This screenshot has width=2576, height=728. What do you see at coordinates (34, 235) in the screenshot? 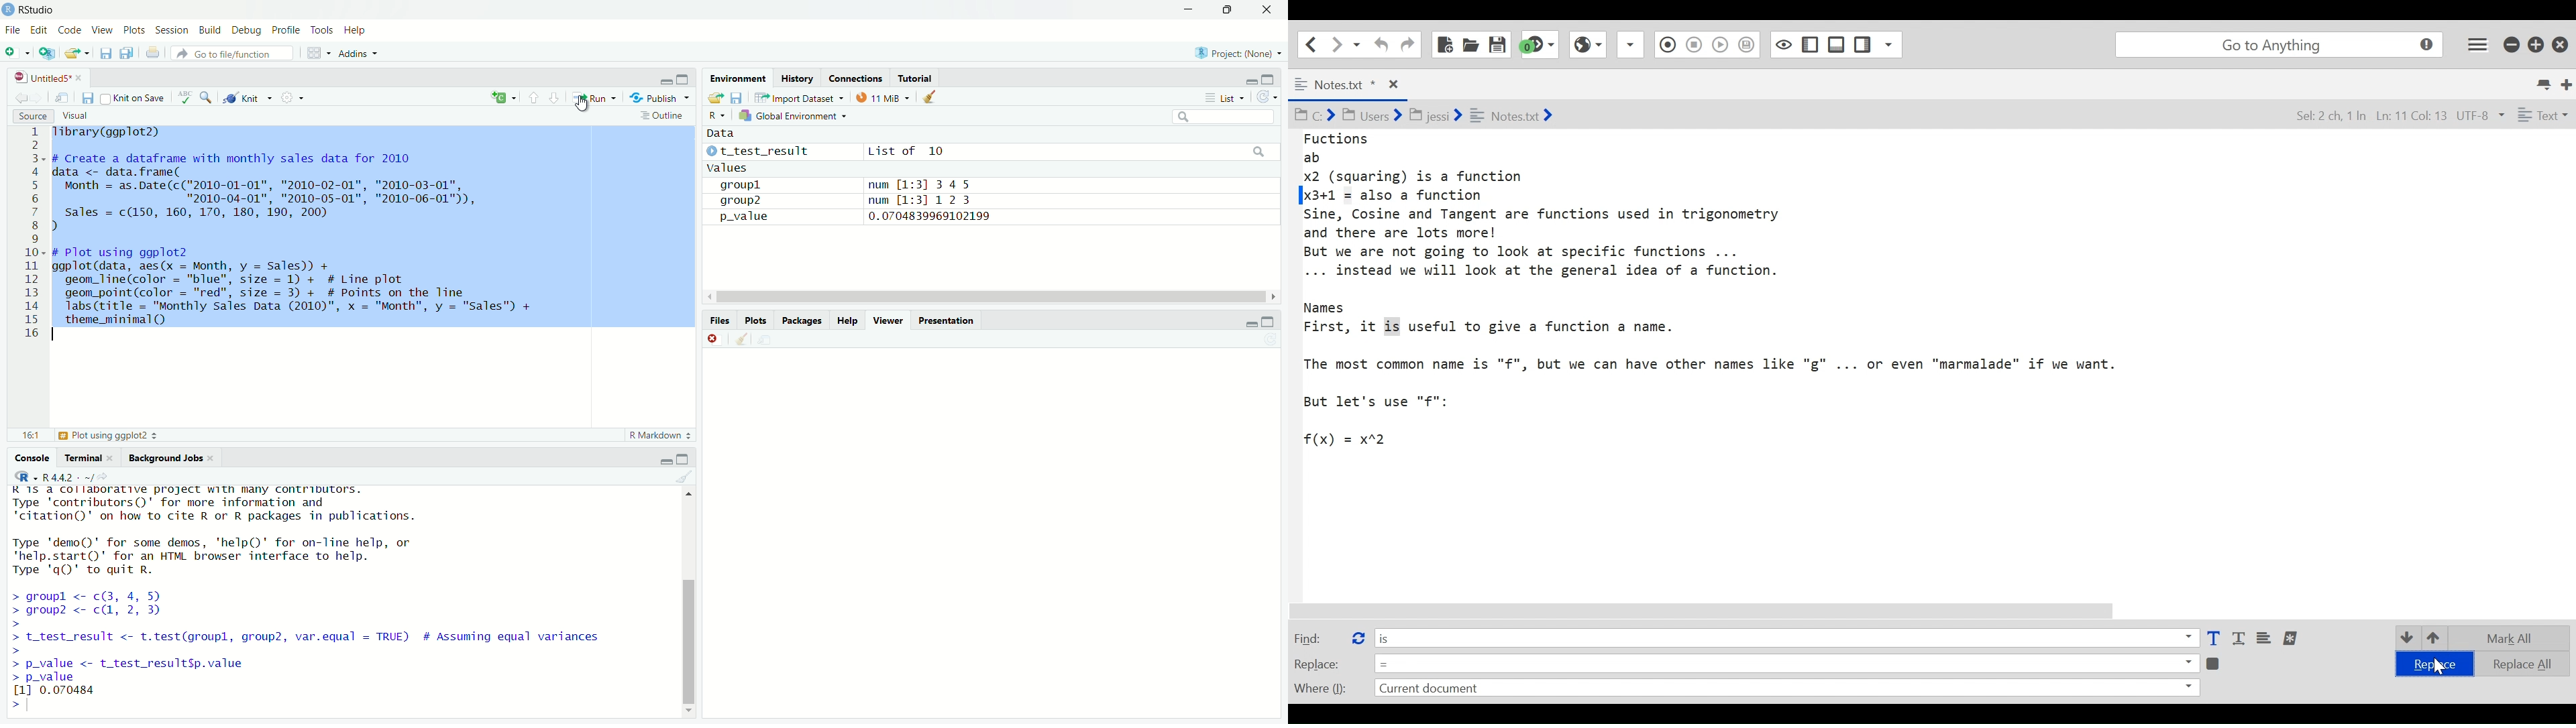
I see `code line number` at bounding box center [34, 235].